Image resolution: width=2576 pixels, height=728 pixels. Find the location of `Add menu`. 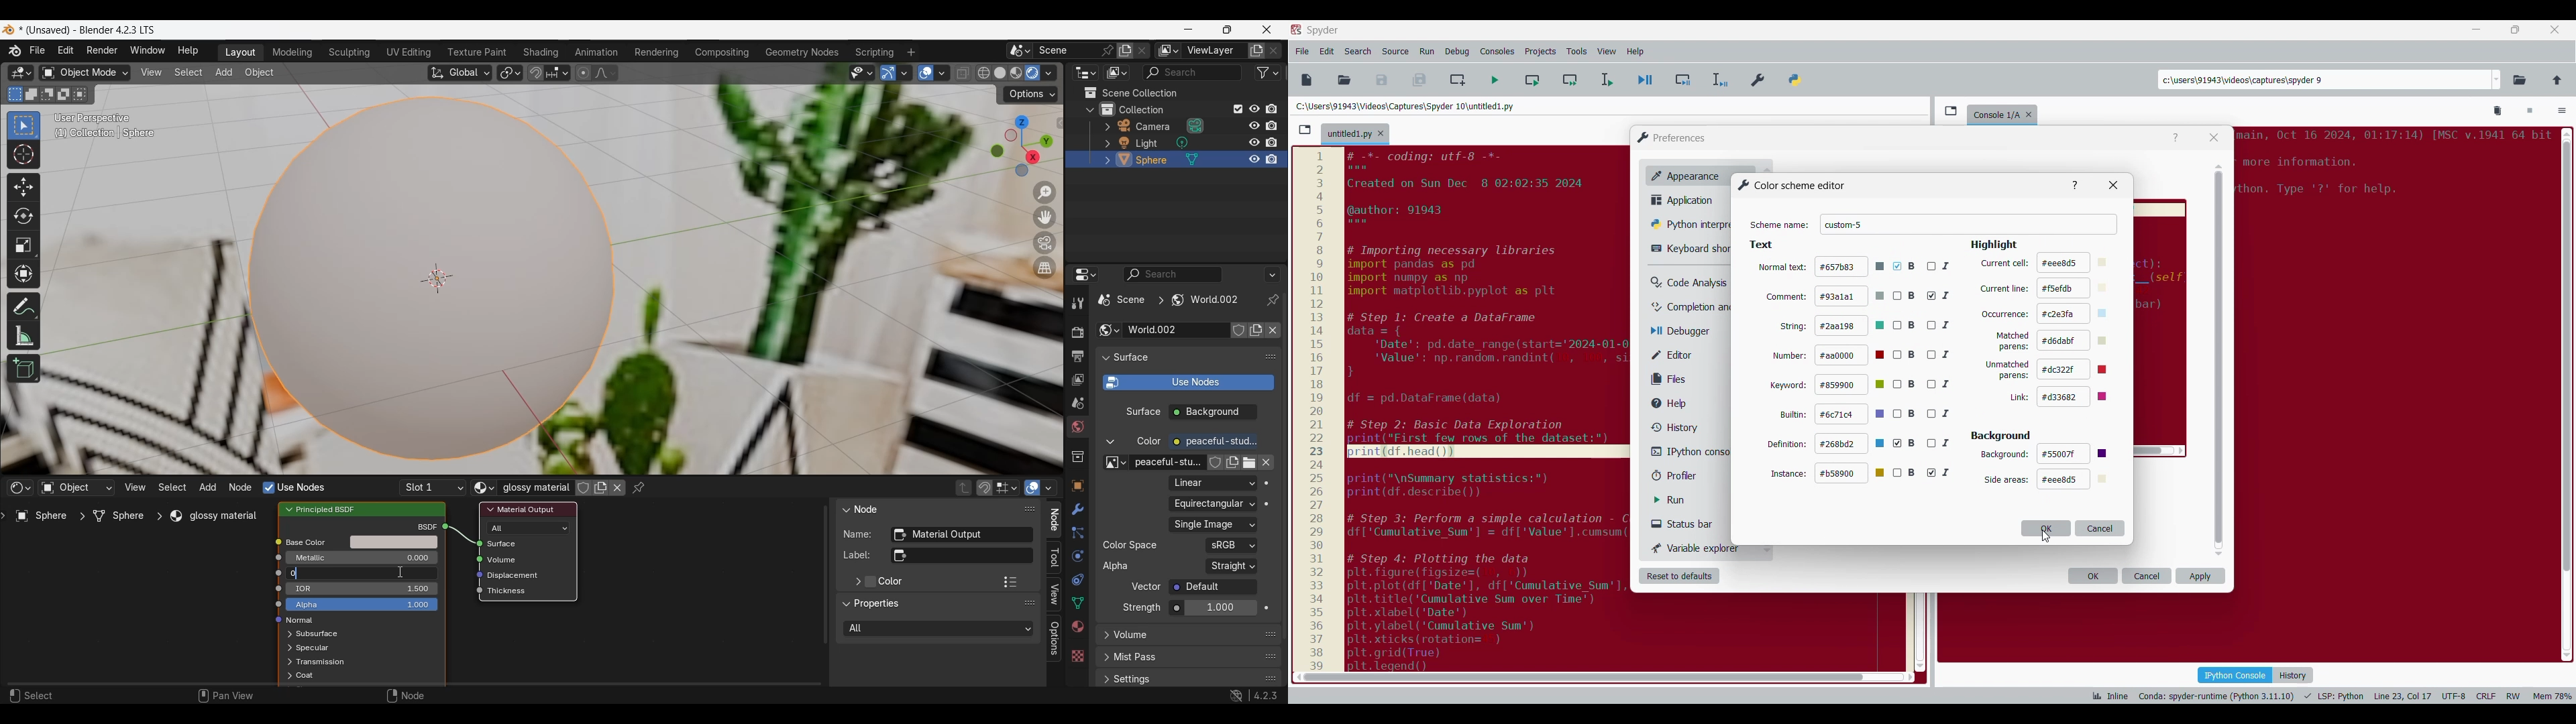

Add menu is located at coordinates (207, 487).